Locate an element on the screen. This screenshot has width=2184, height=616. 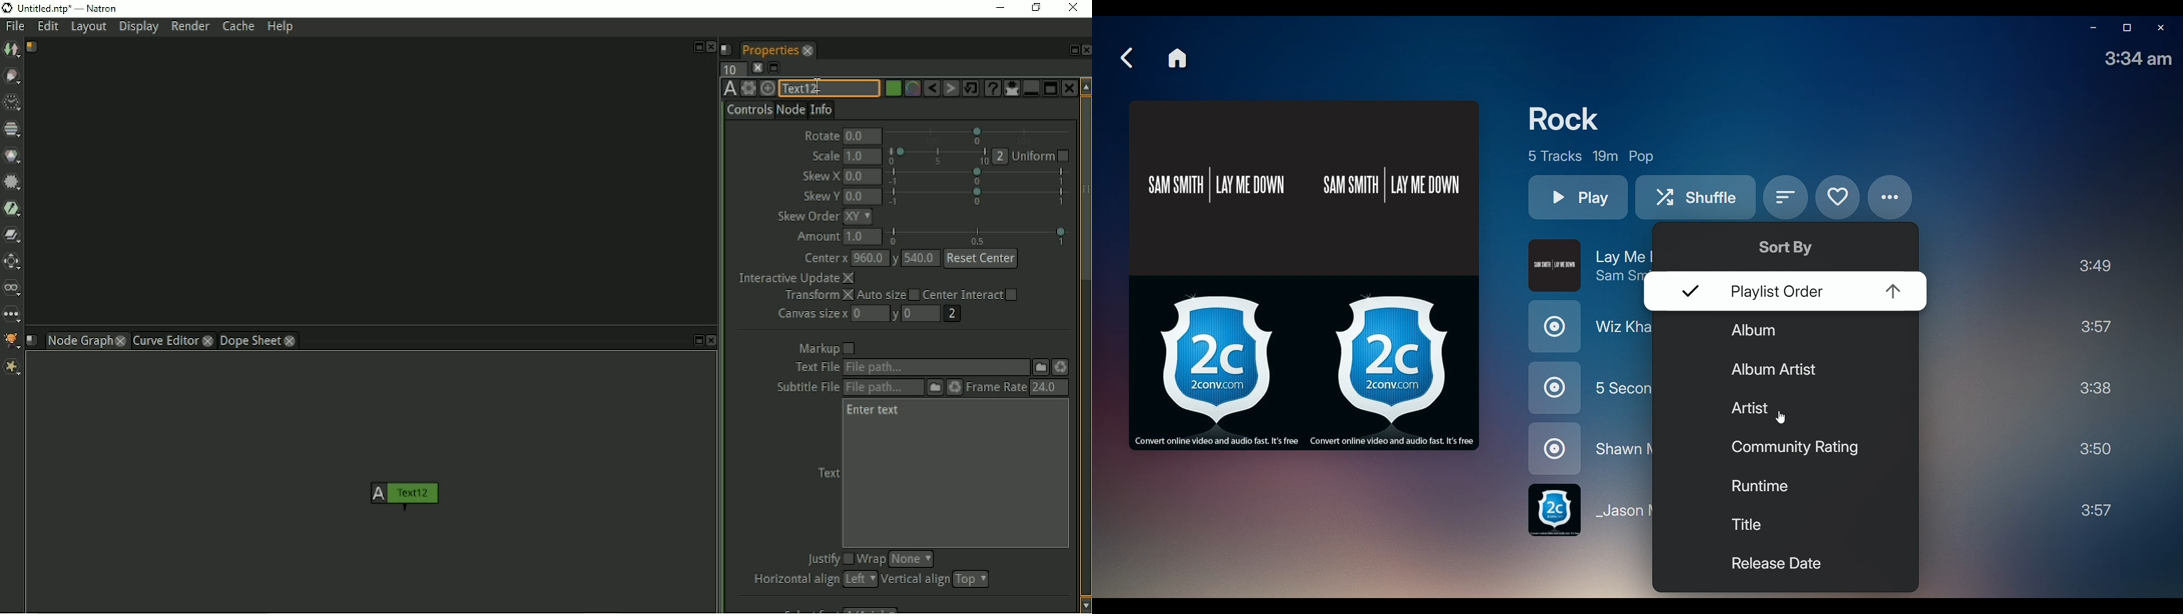
Runtime is located at coordinates (1759, 487).